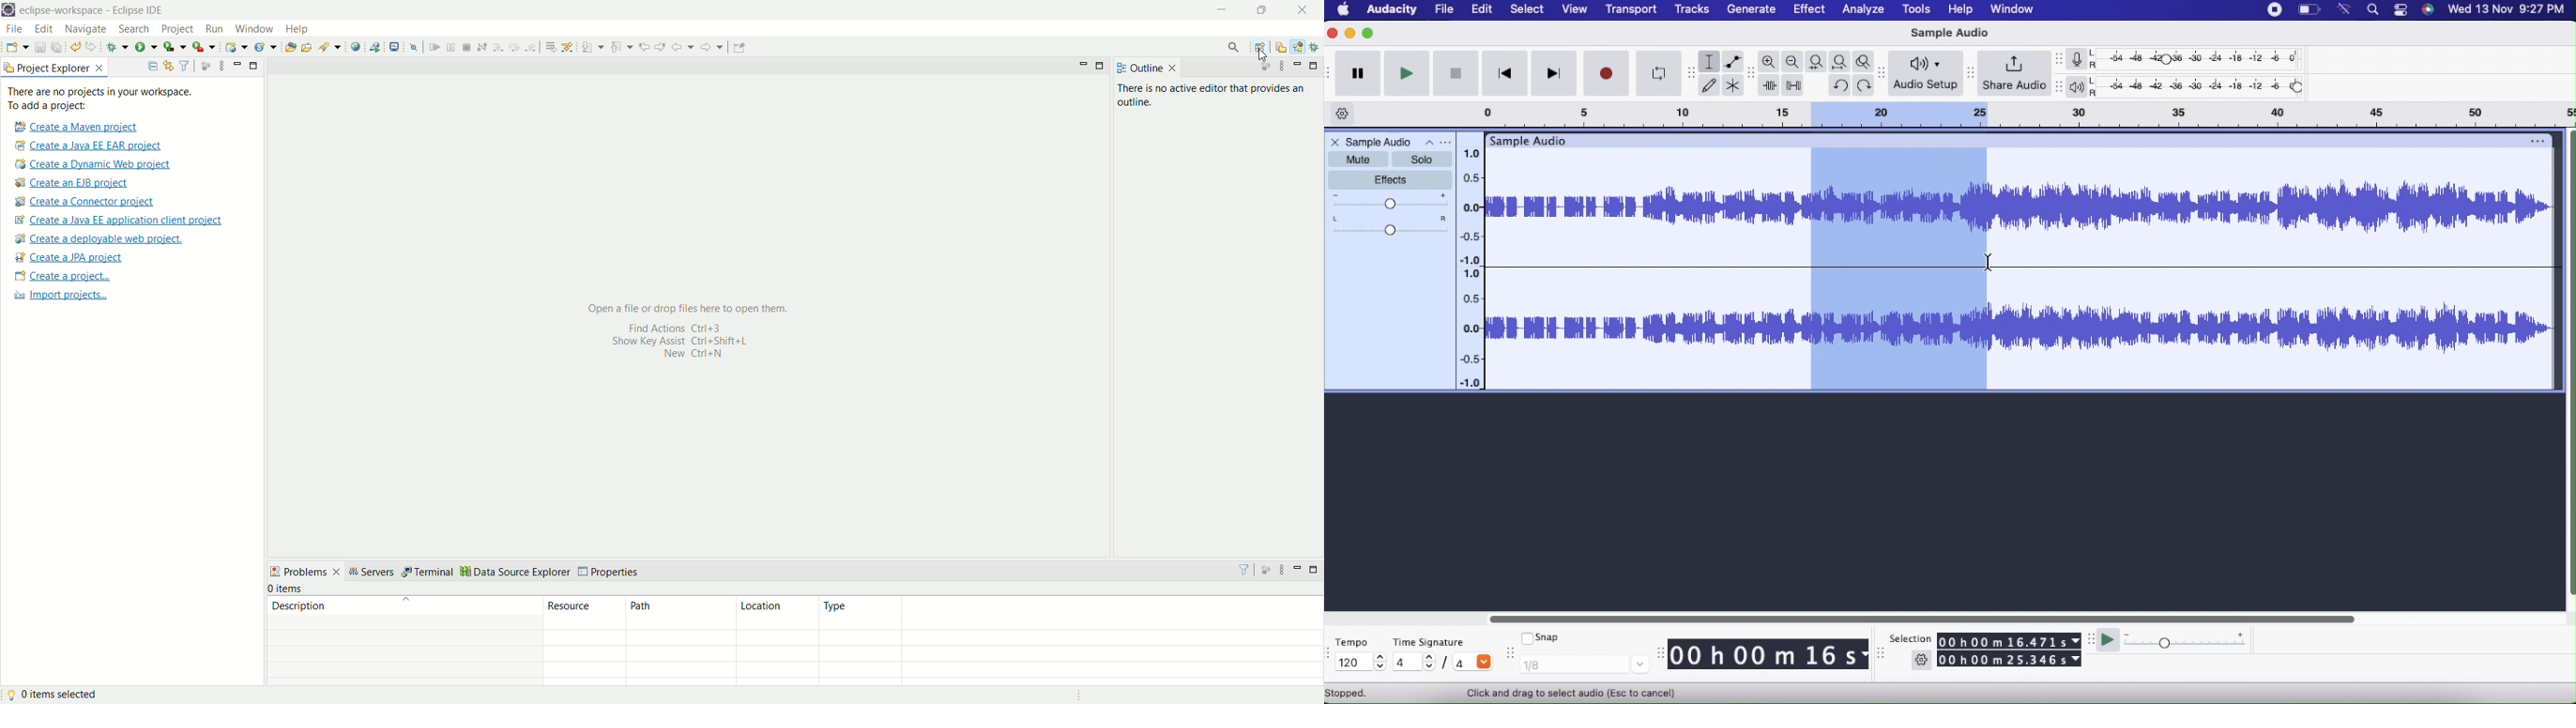  What do you see at coordinates (1922, 662) in the screenshot?
I see `Settings` at bounding box center [1922, 662].